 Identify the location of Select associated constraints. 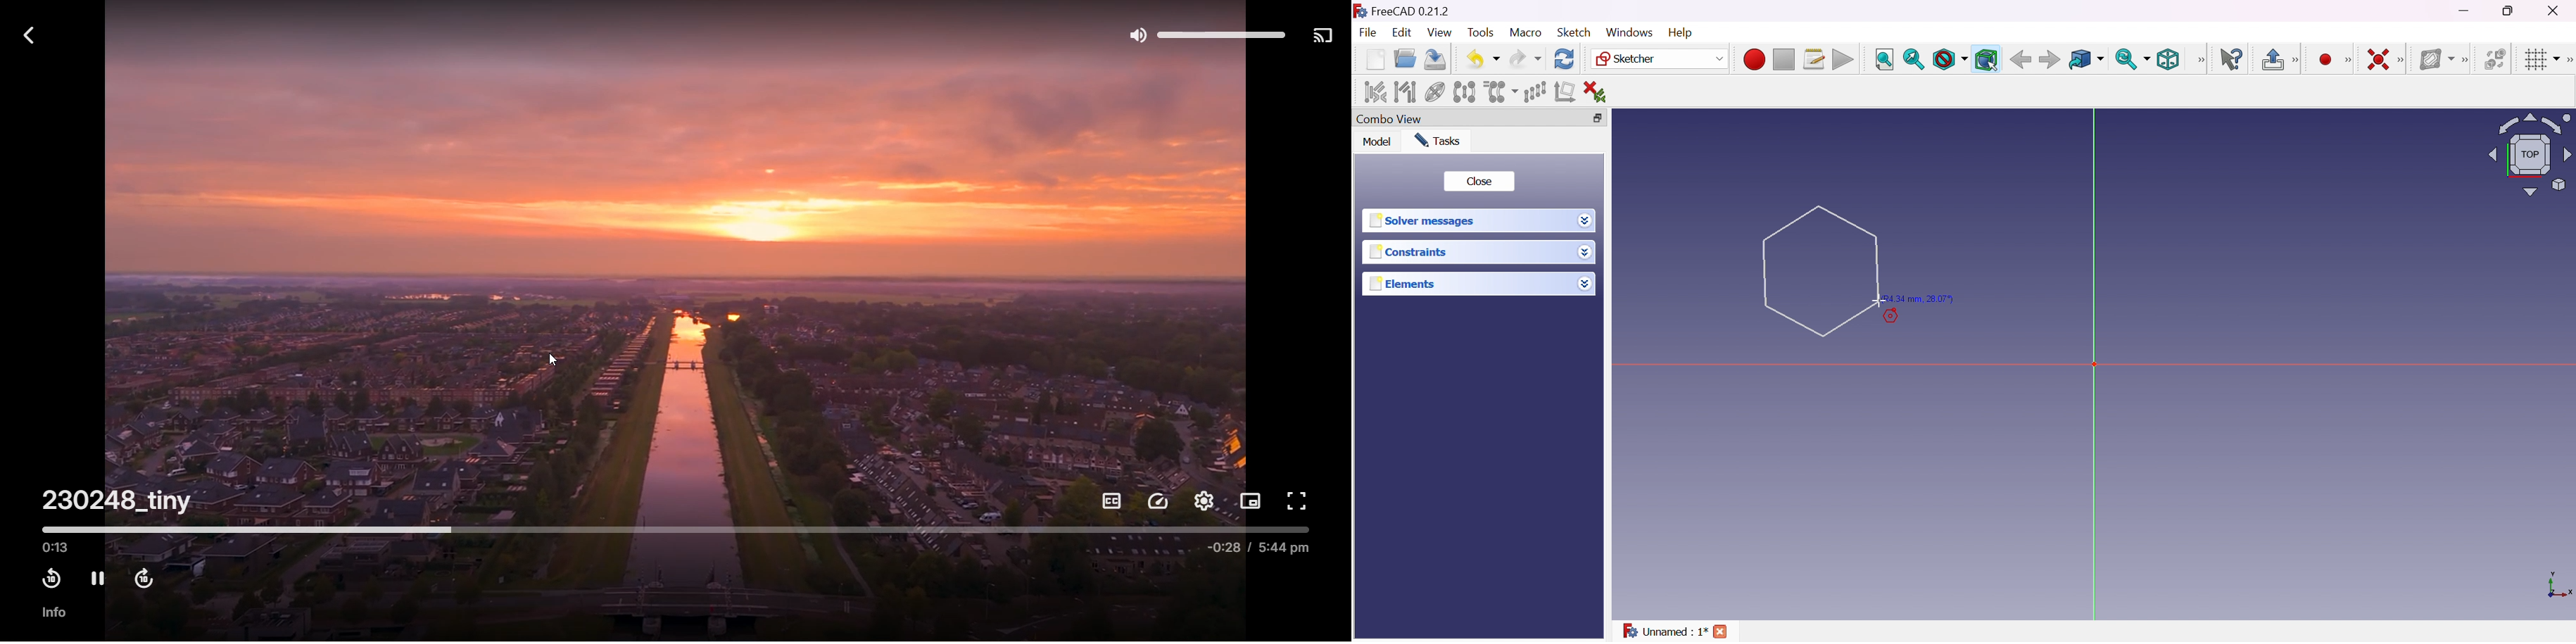
(1376, 91).